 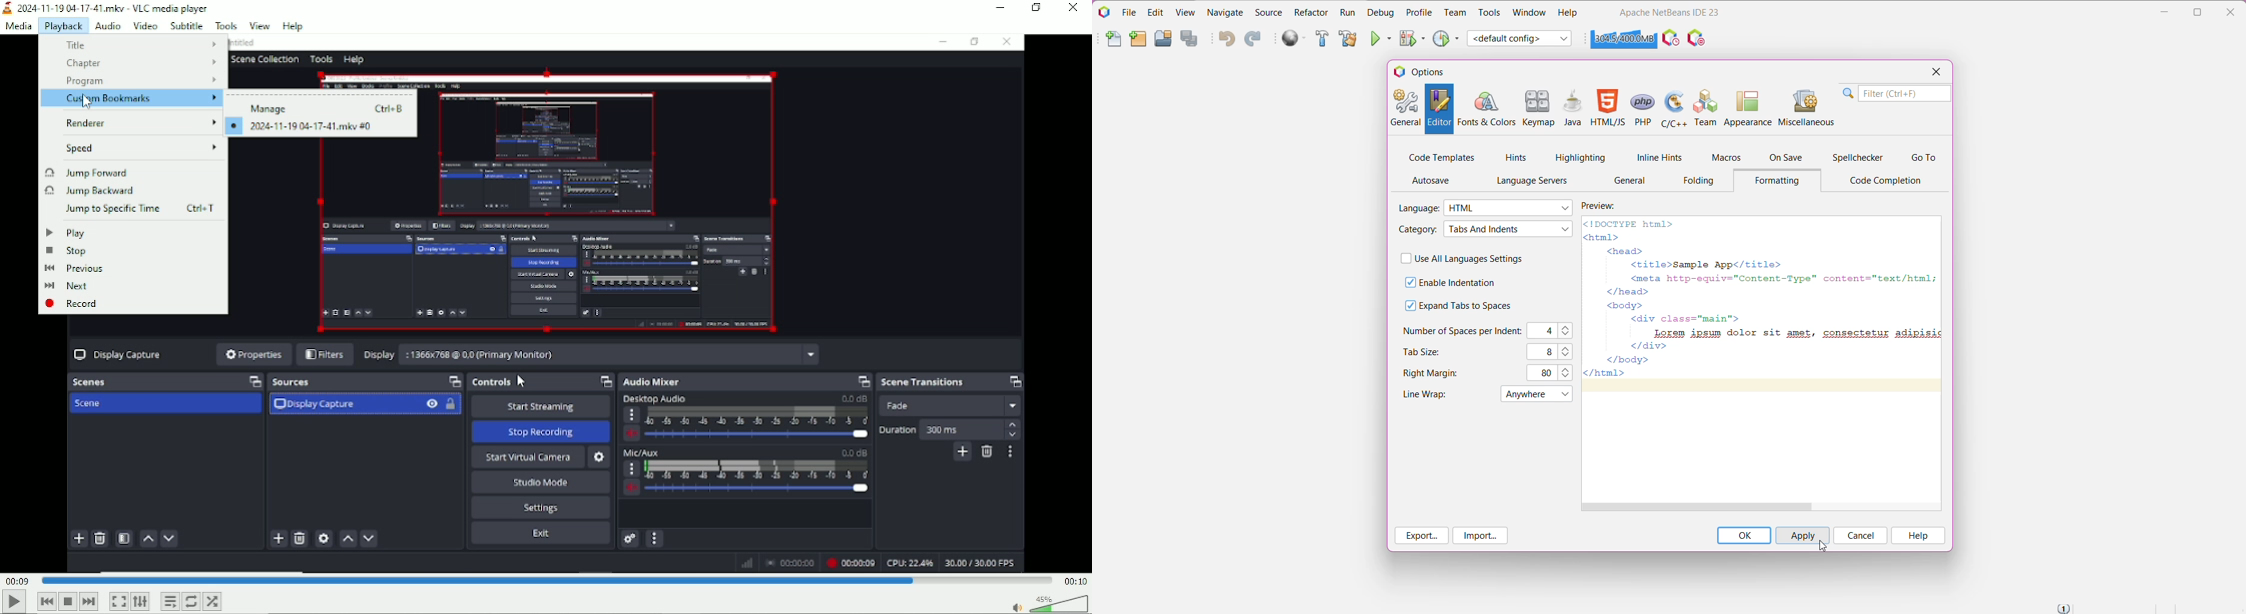 What do you see at coordinates (140, 81) in the screenshot?
I see `Program` at bounding box center [140, 81].